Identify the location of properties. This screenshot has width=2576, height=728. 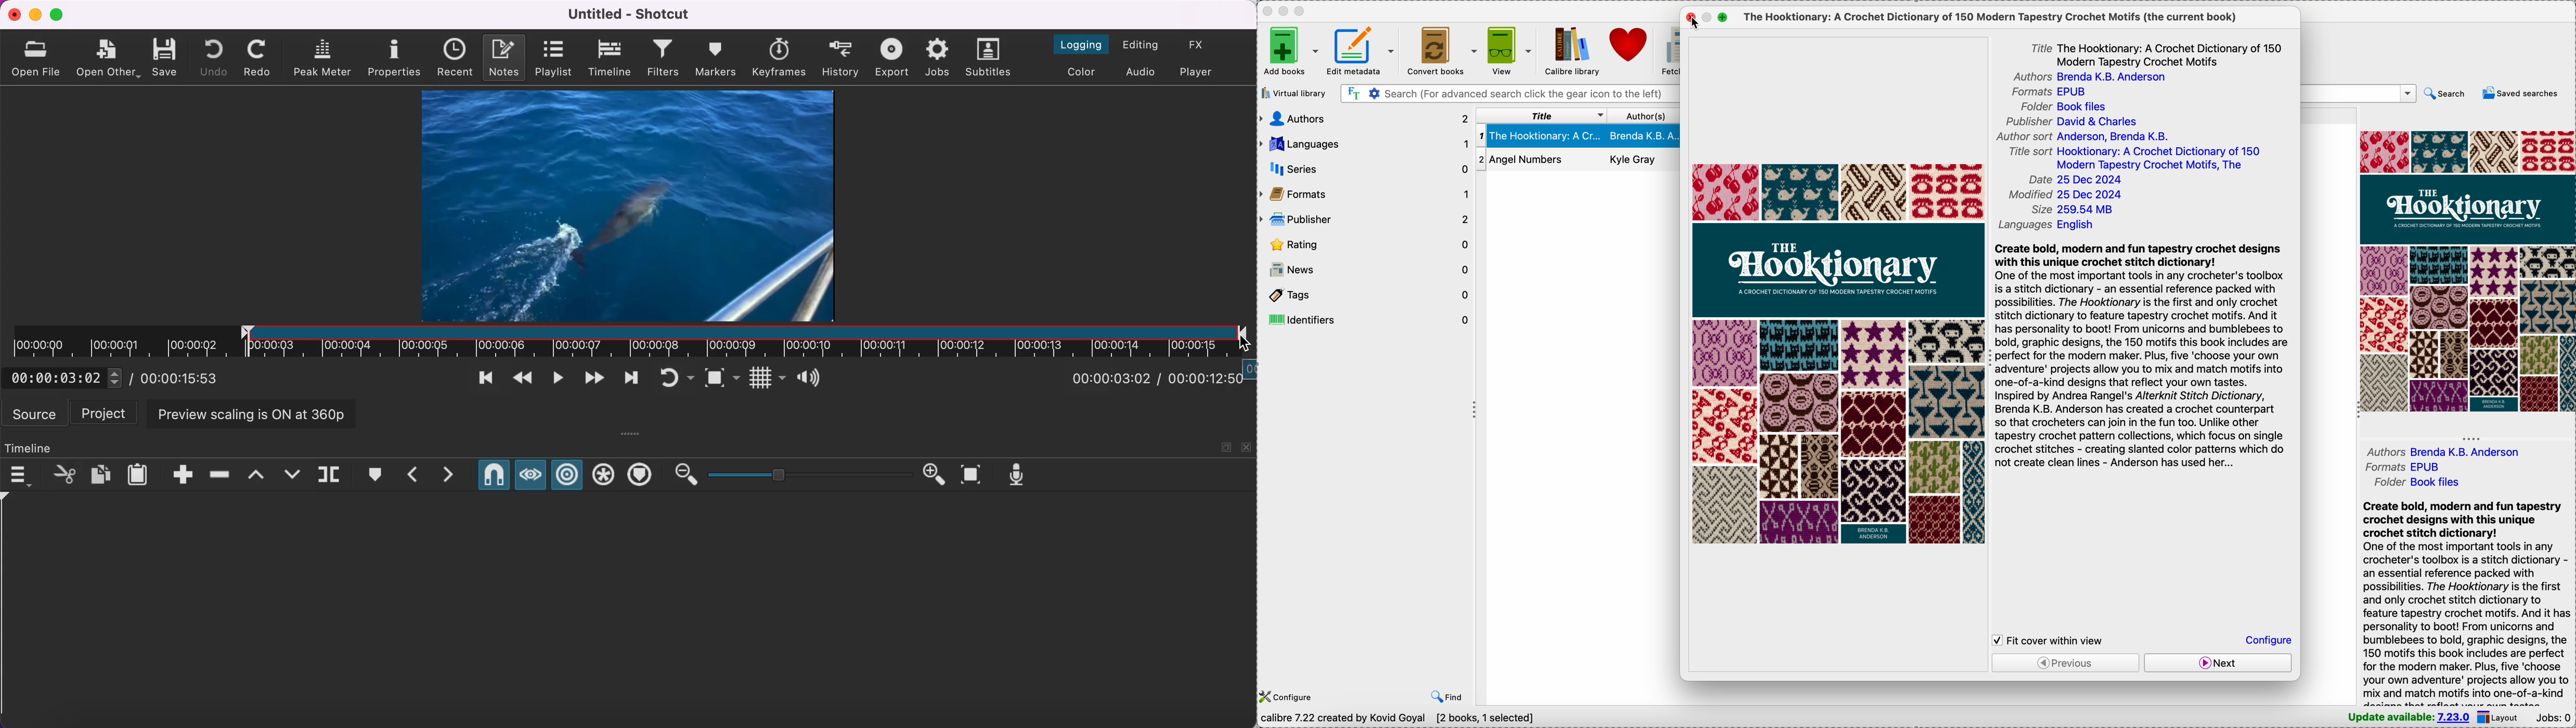
(395, 56).